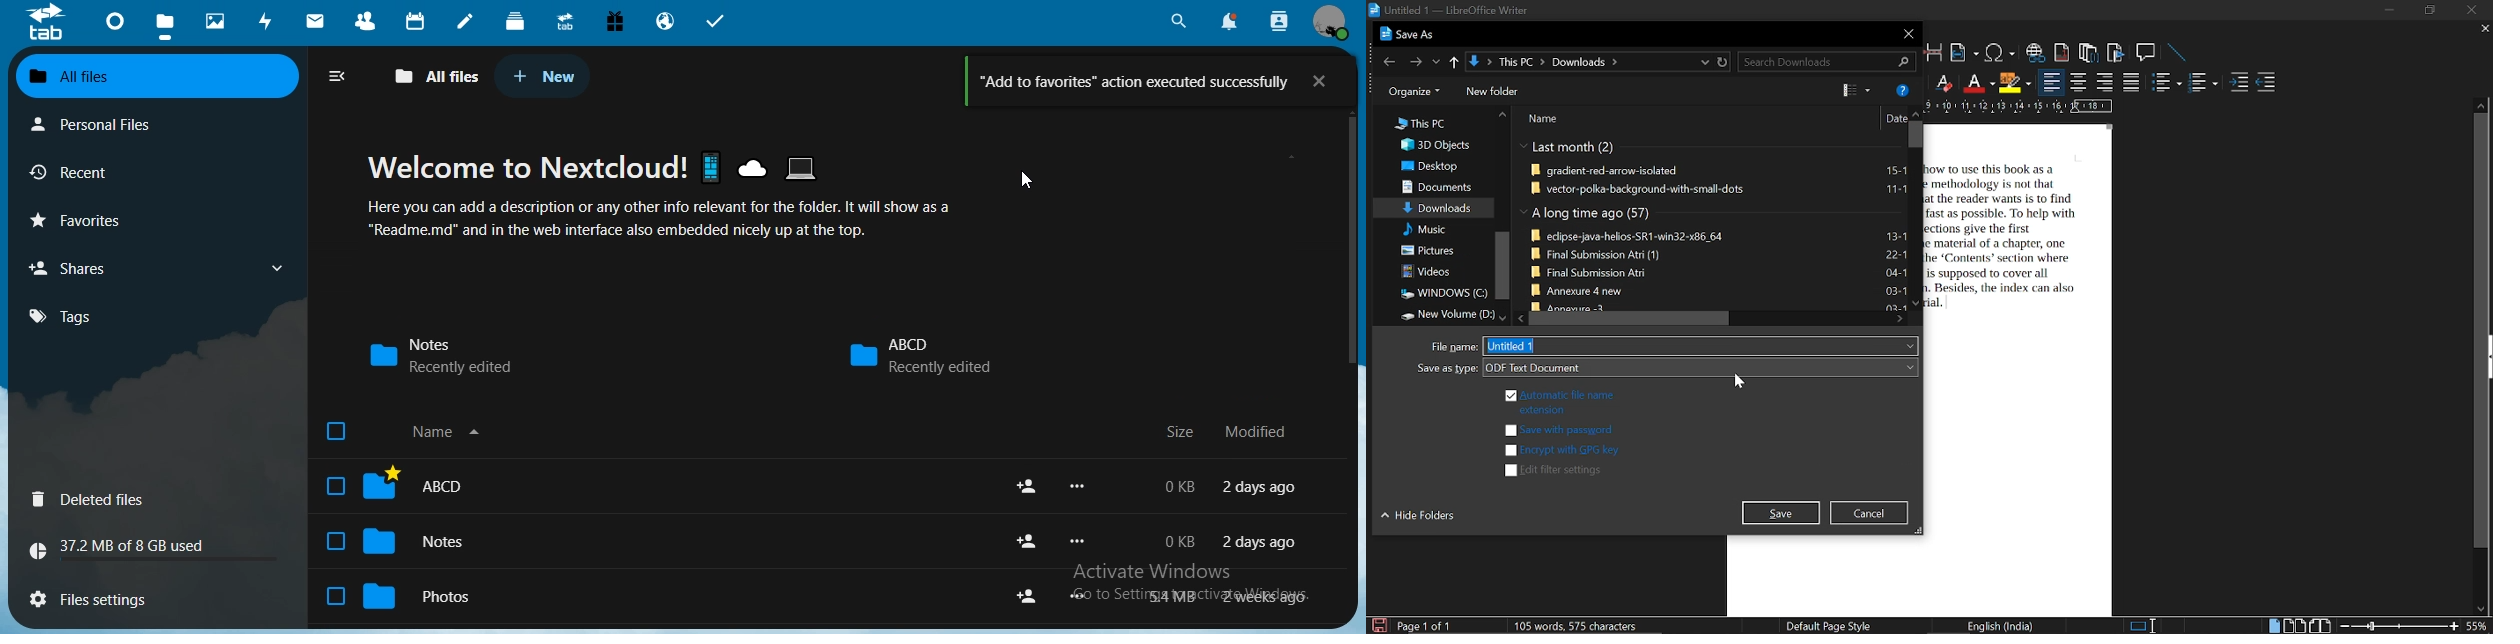 The height and width of the screenshot is (644, 2520). Describe the element at coordinates (2481, 105) in the screenshot. I see `move up` at that location.